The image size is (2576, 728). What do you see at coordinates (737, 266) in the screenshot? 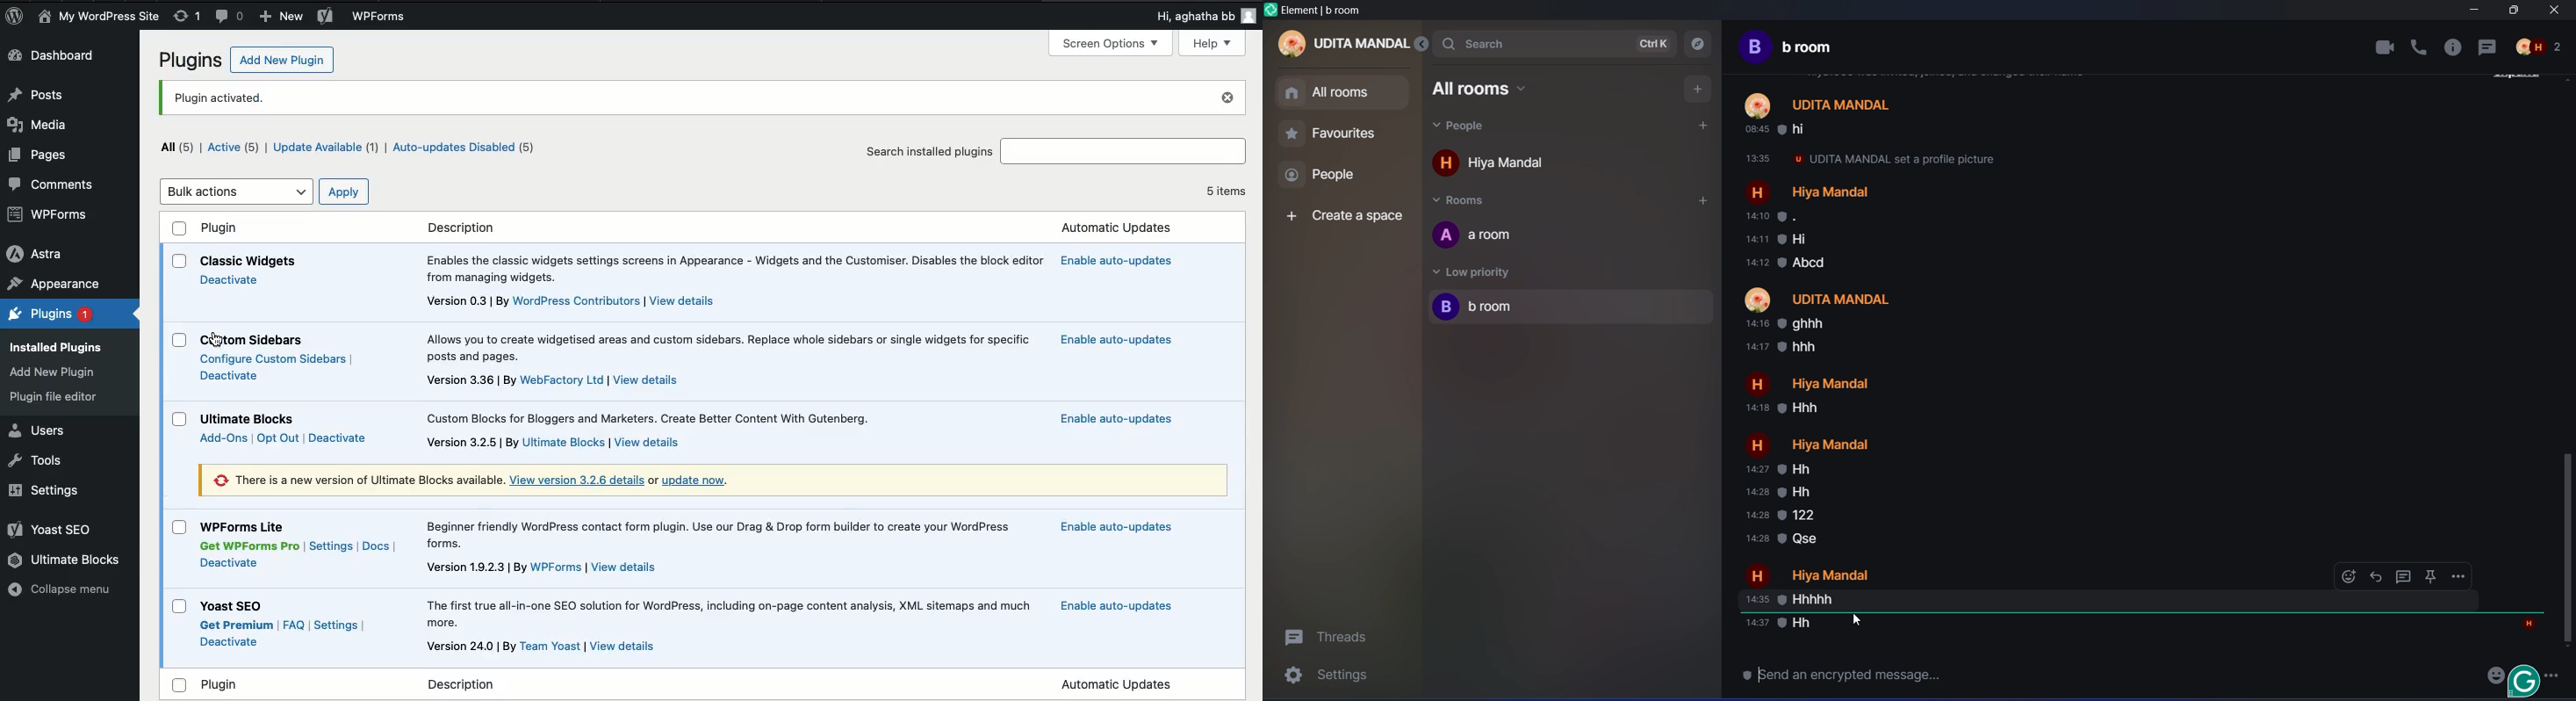
I see `Description` at bounding box center [737, 266].